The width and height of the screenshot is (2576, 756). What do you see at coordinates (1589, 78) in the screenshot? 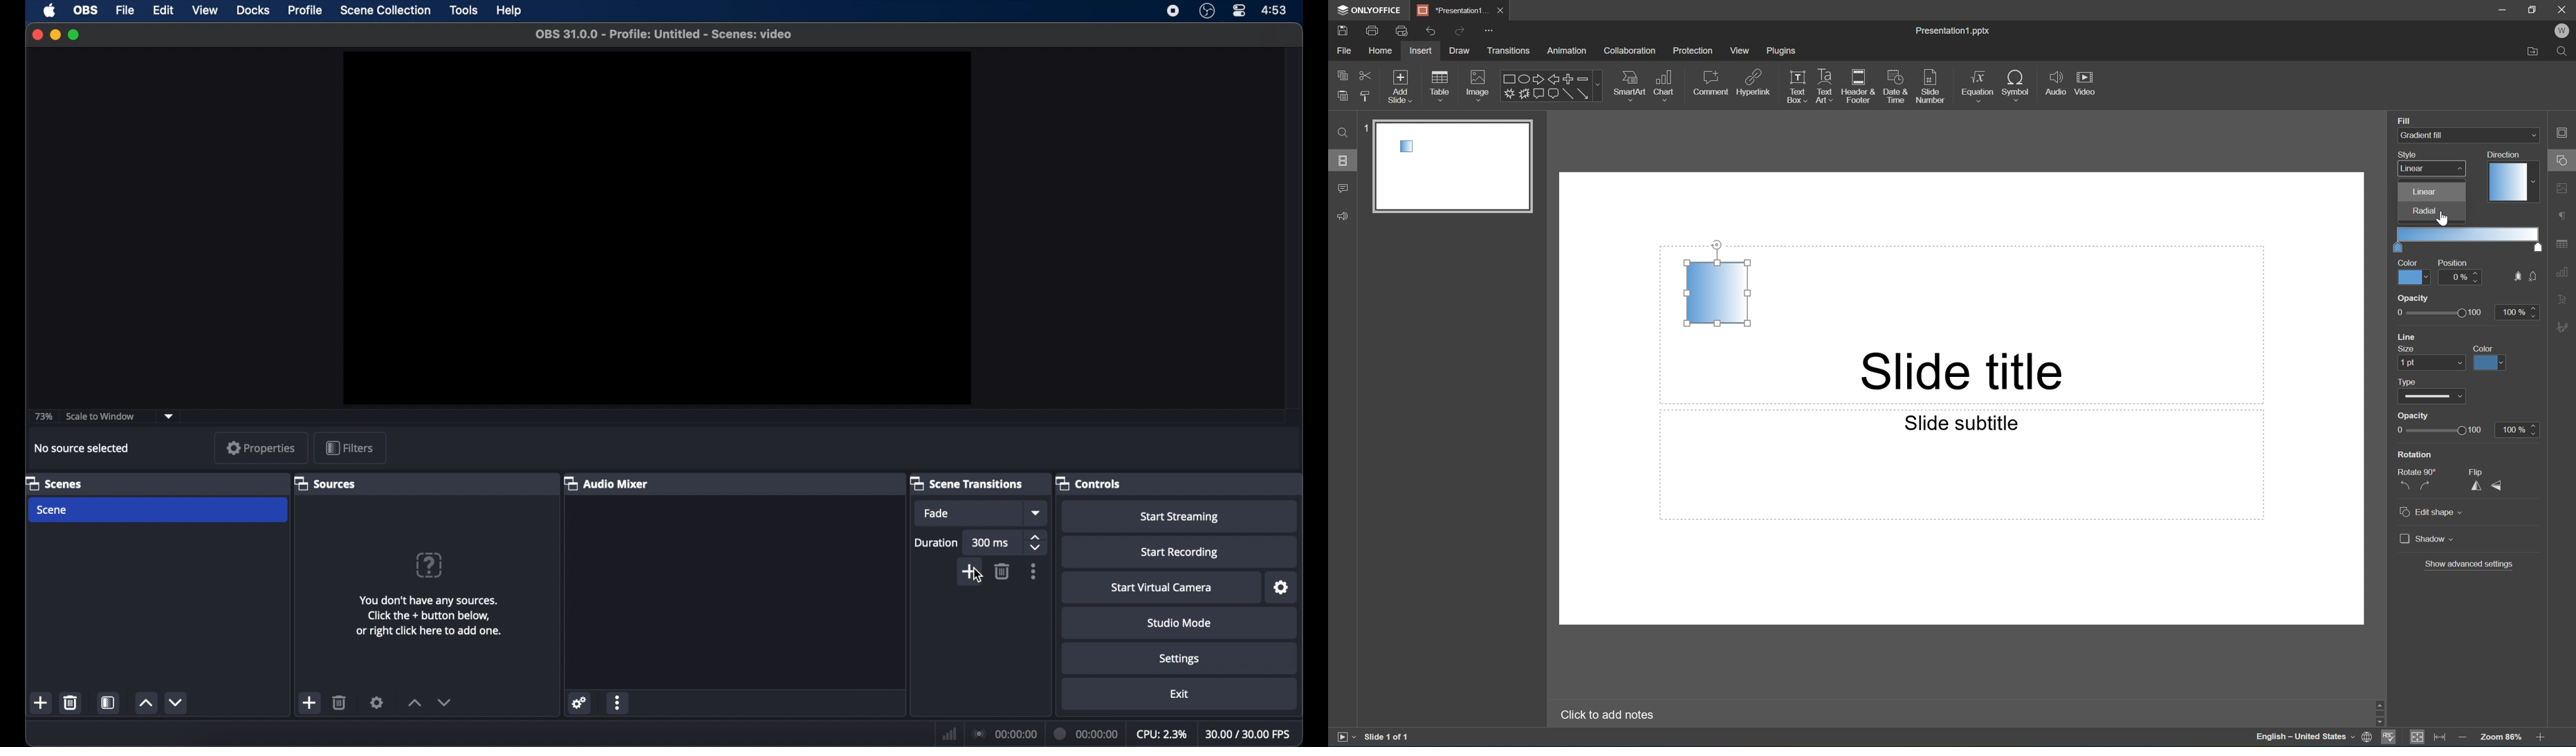
I see `Minus` at bounding box center [1589, 78].